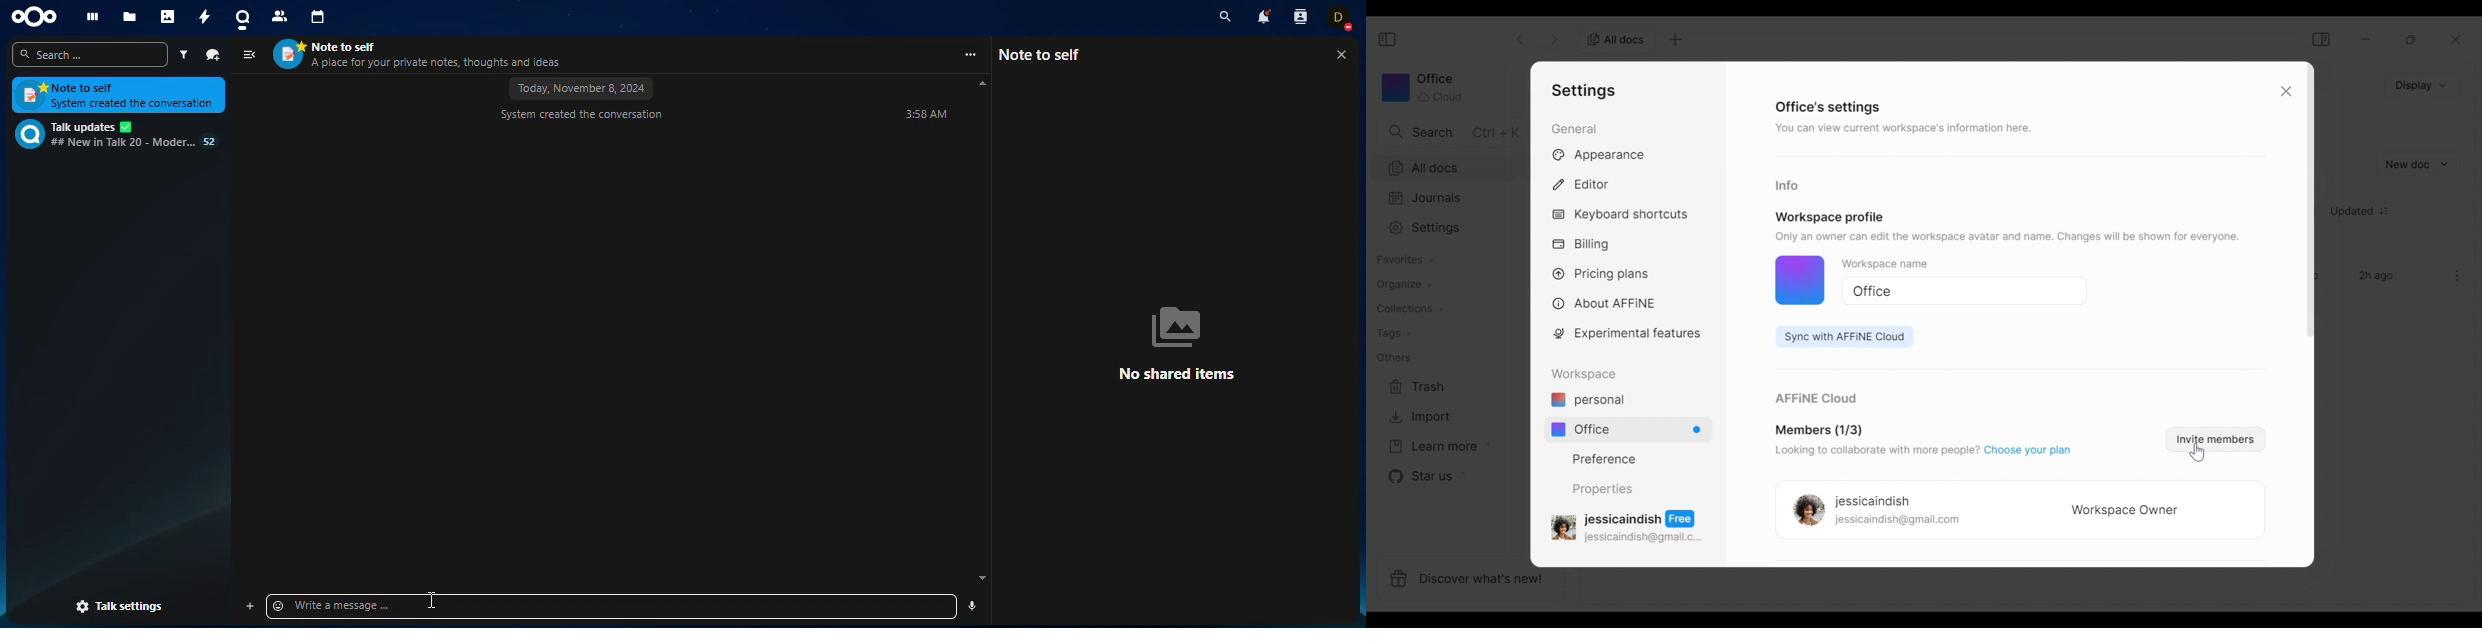  What do you see at coordinates (120, 607) in the screenshot?
I see `talk settings` at bounding box center [120, 607].